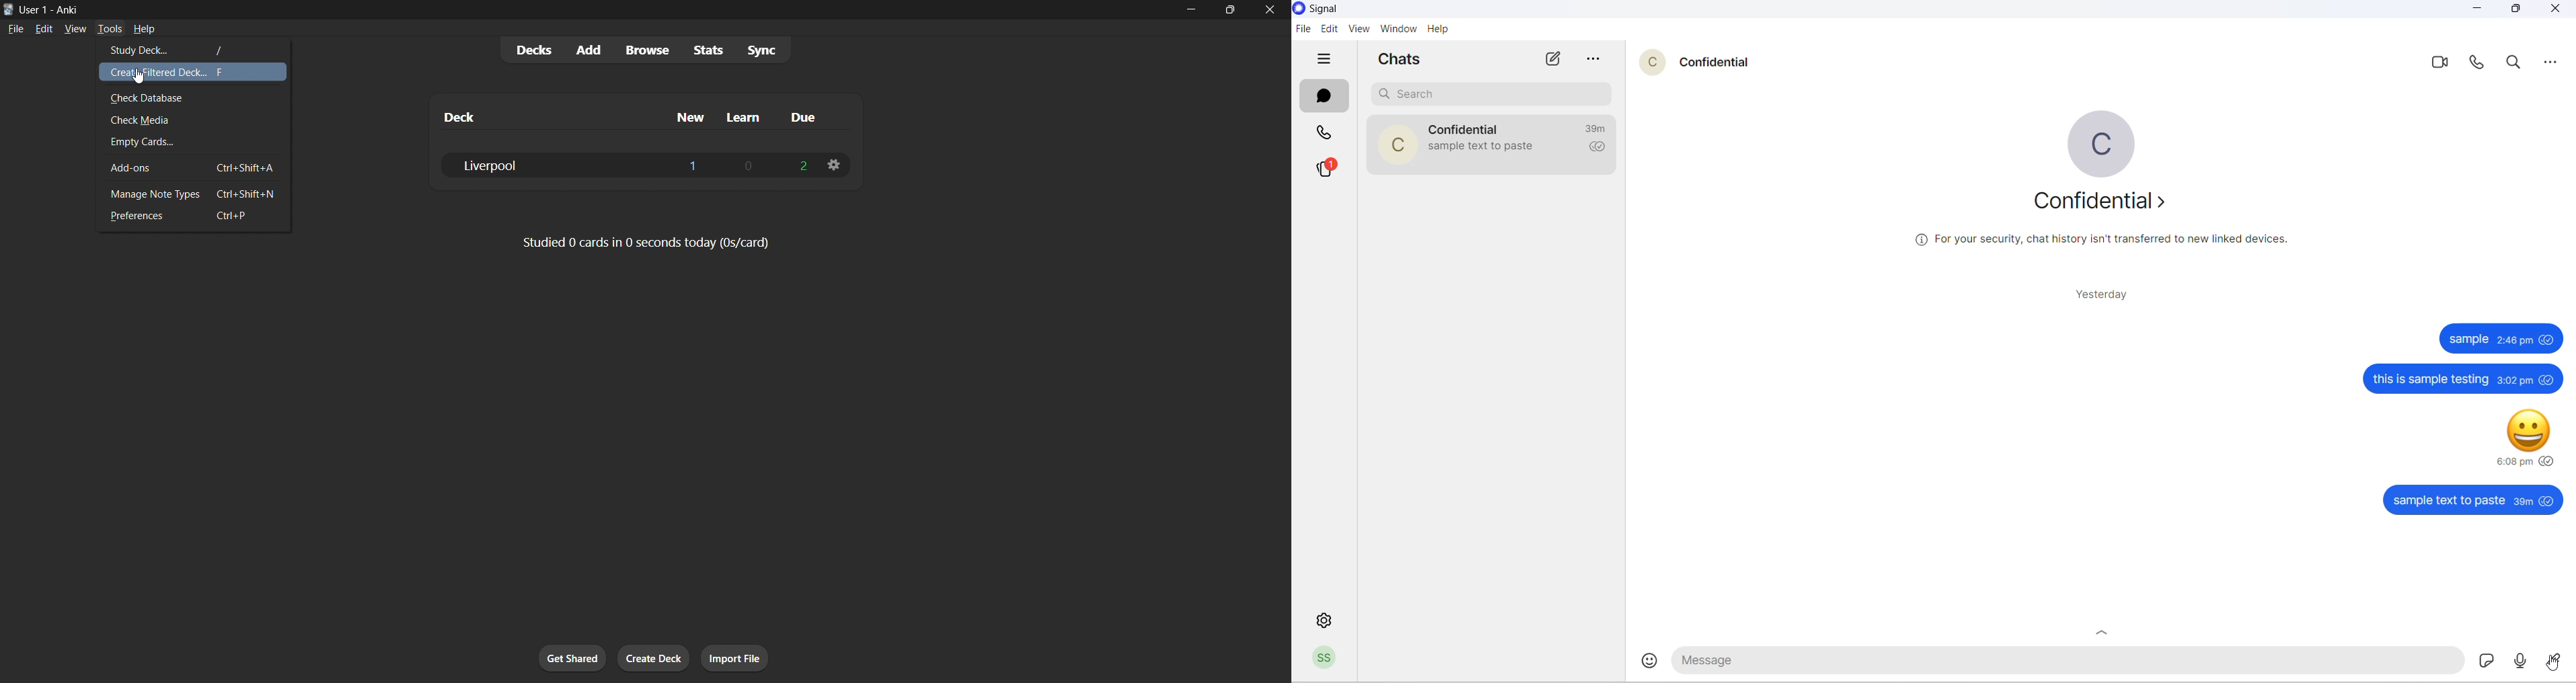  I want to click on minimize, so click(2479, 10).